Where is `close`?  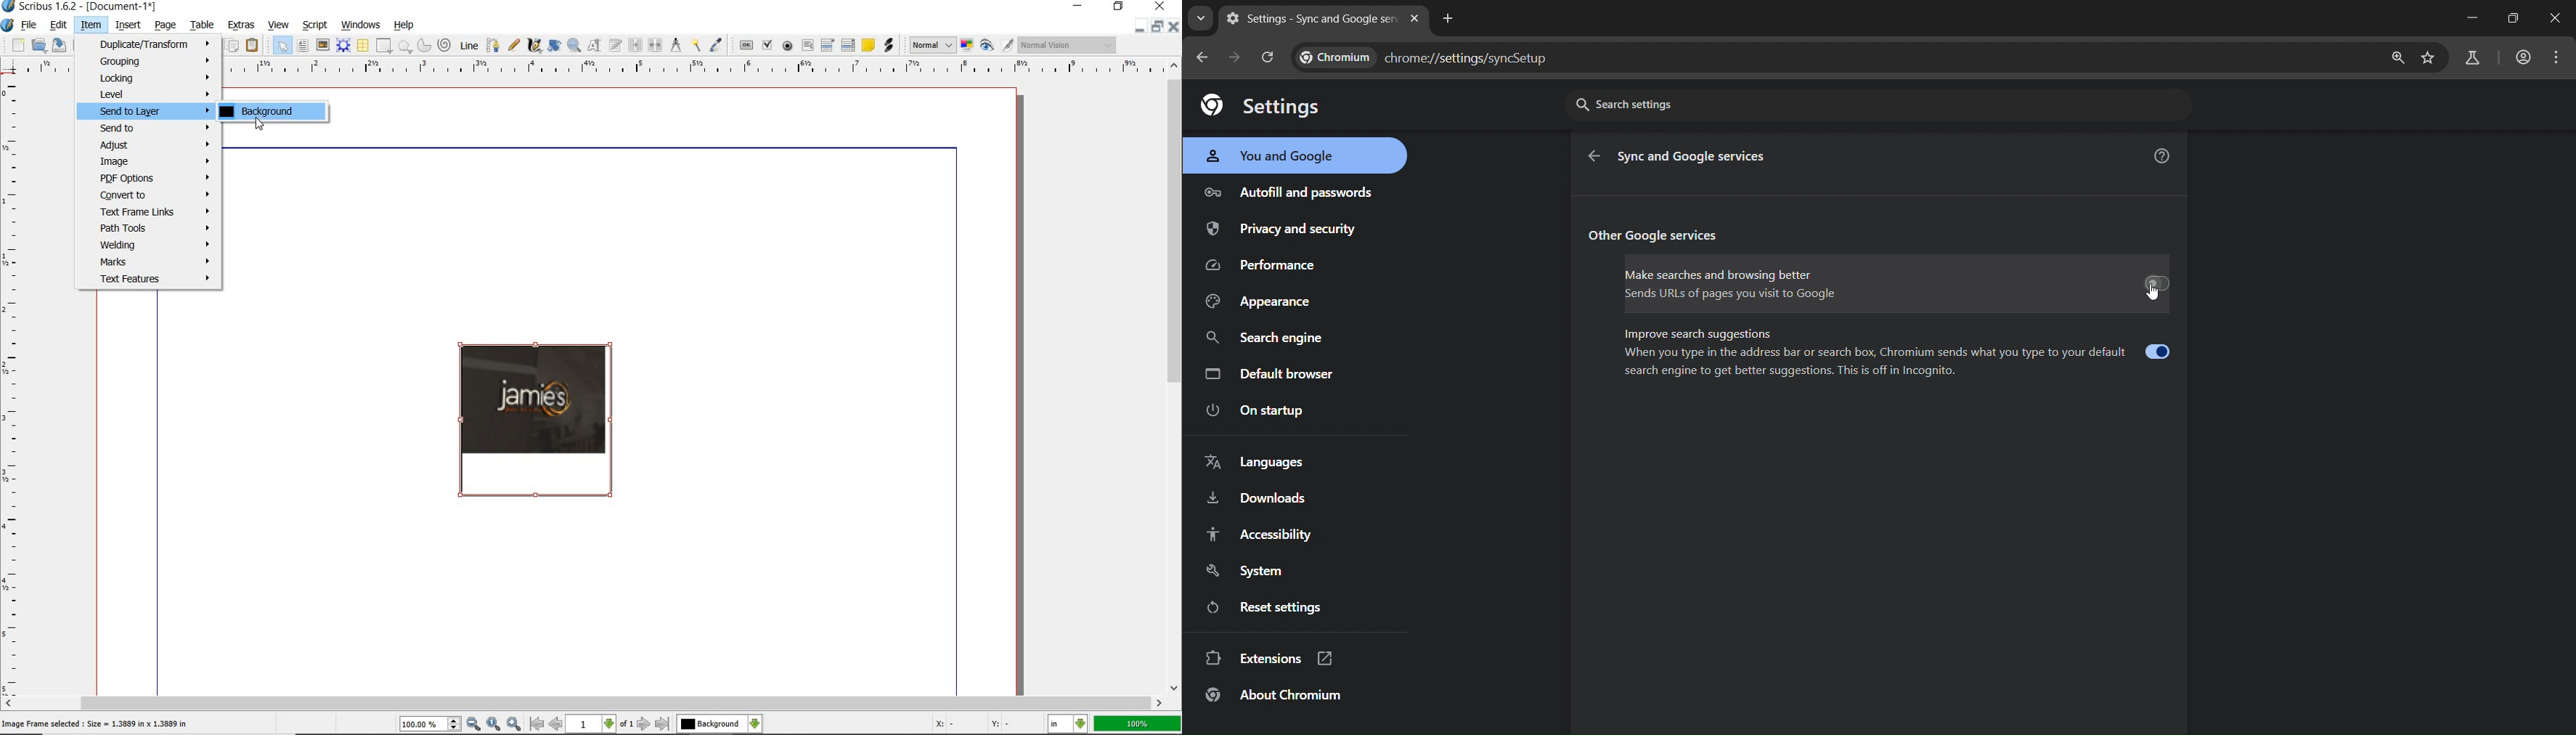 close is located at coordinates (1163, 6).